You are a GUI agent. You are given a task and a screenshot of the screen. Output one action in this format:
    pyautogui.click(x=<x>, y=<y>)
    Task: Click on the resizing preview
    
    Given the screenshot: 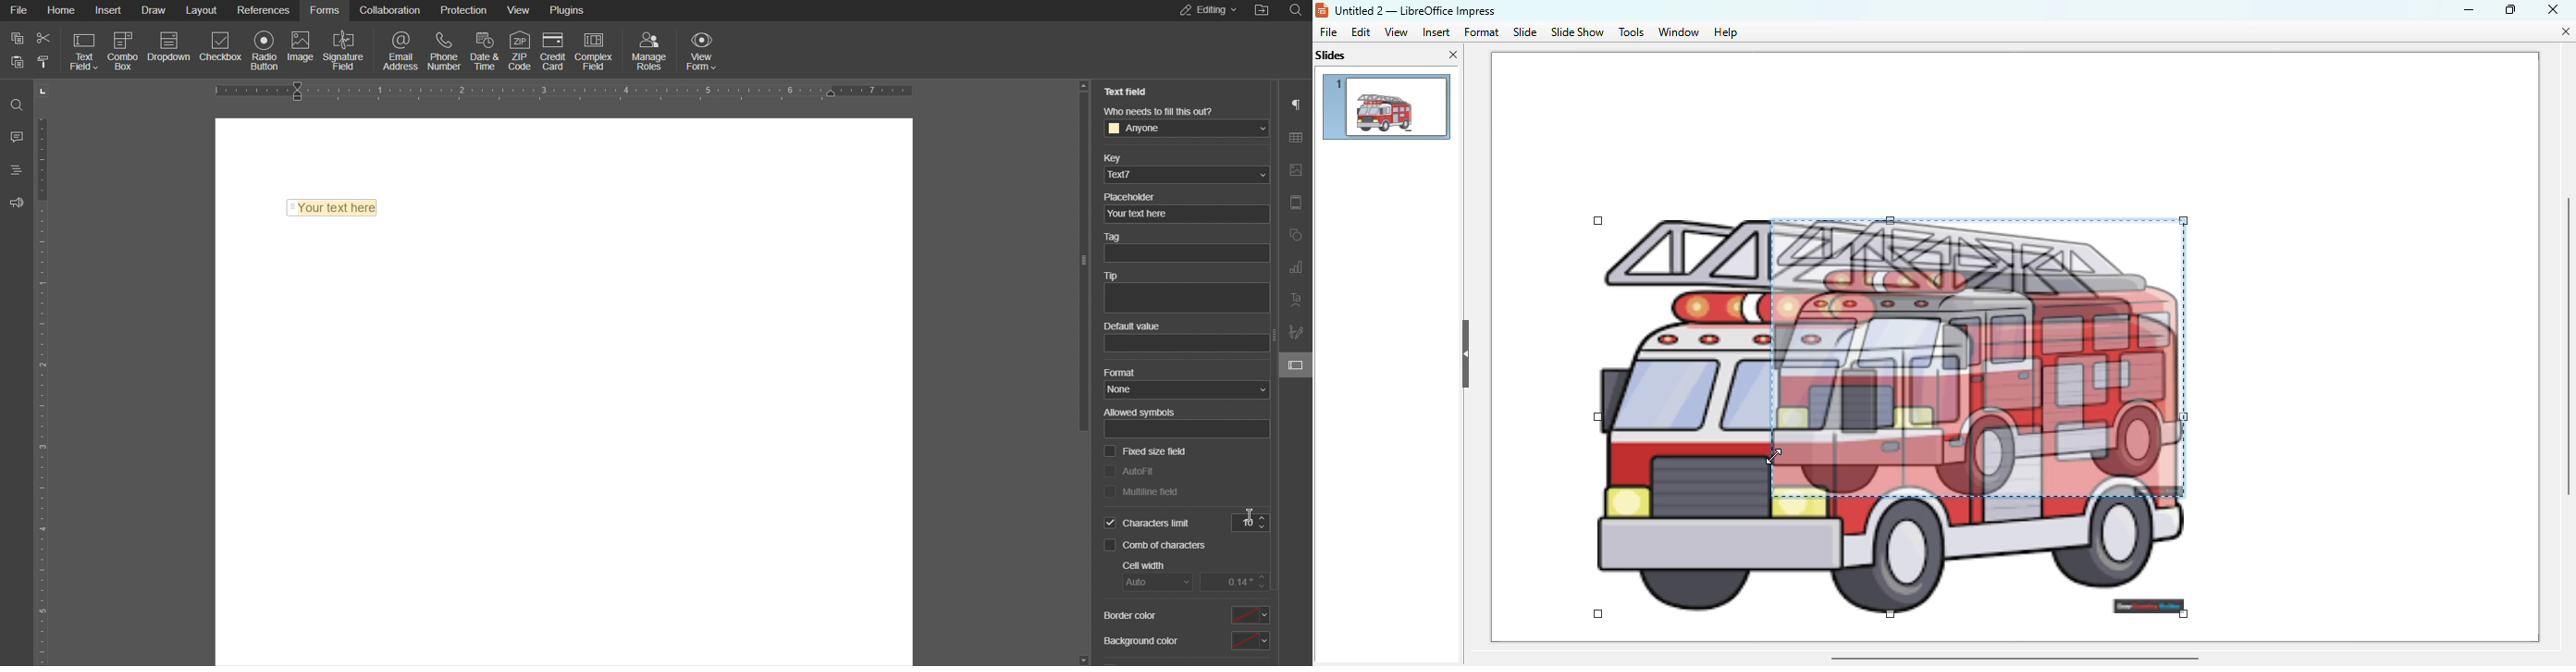 What is the action you would take?
    pyautogui.click(x=1978, y=356)
    